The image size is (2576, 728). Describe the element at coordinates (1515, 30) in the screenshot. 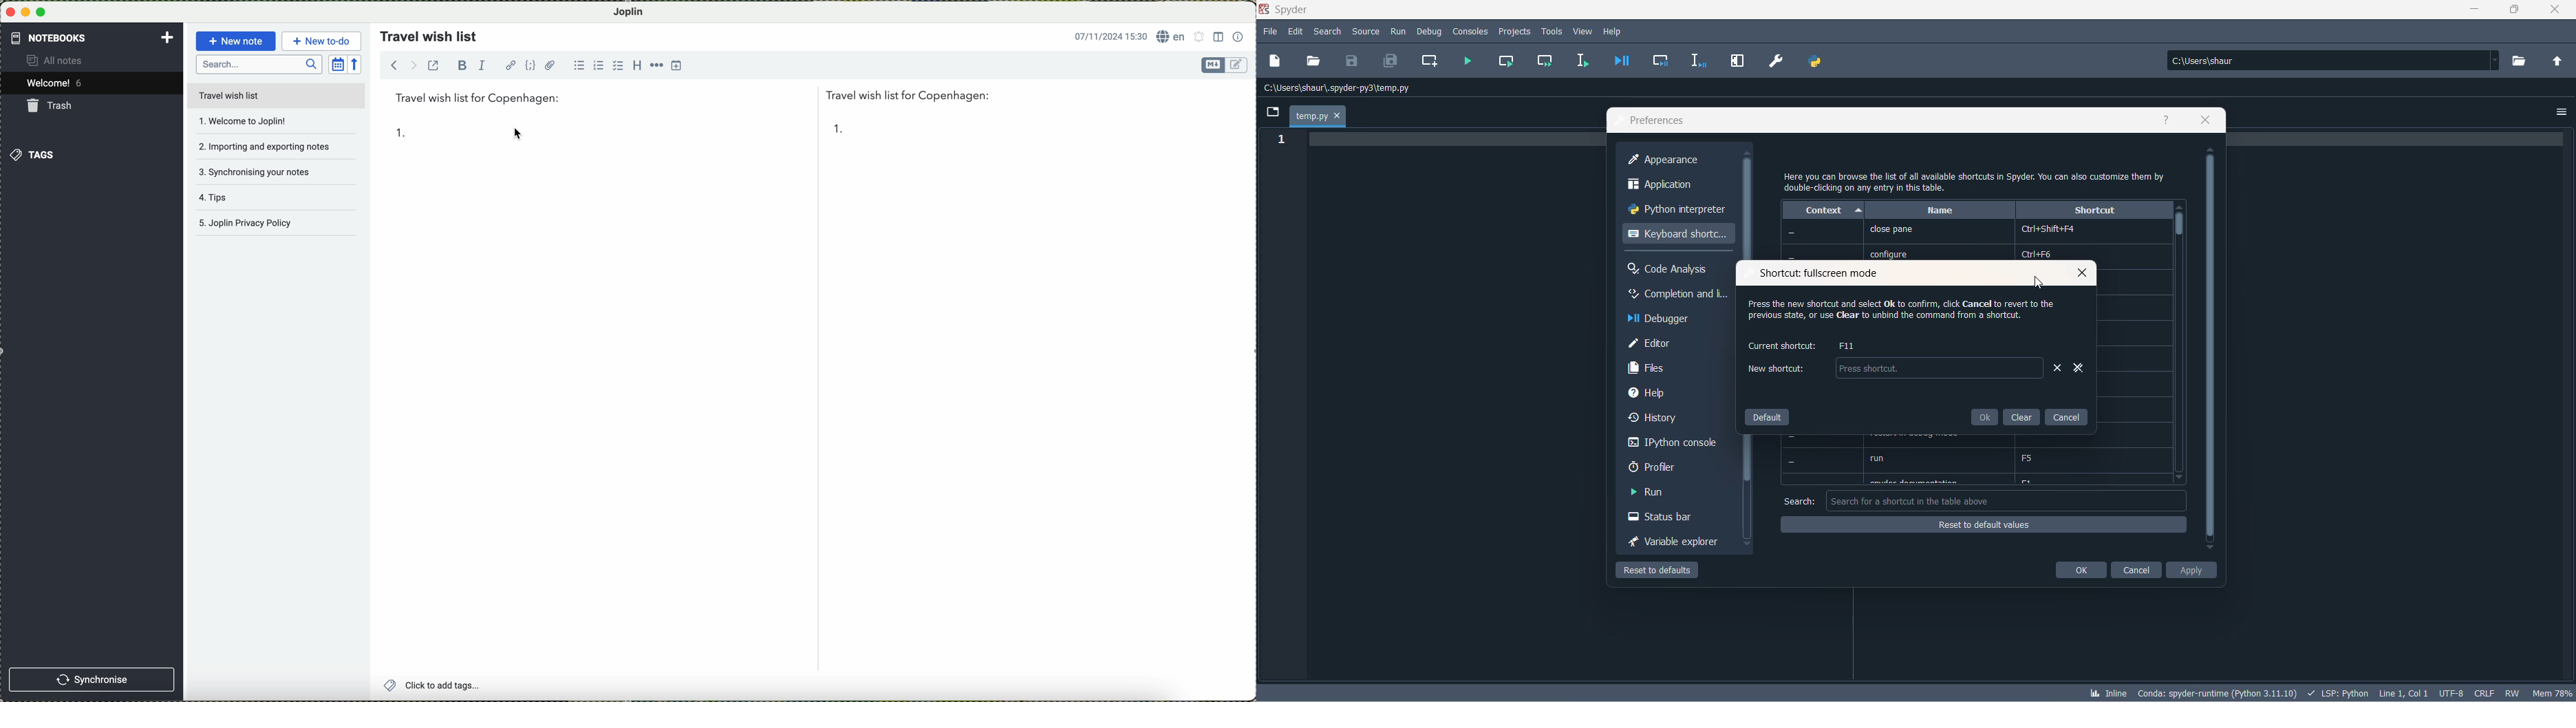

I see `projects` at that location.